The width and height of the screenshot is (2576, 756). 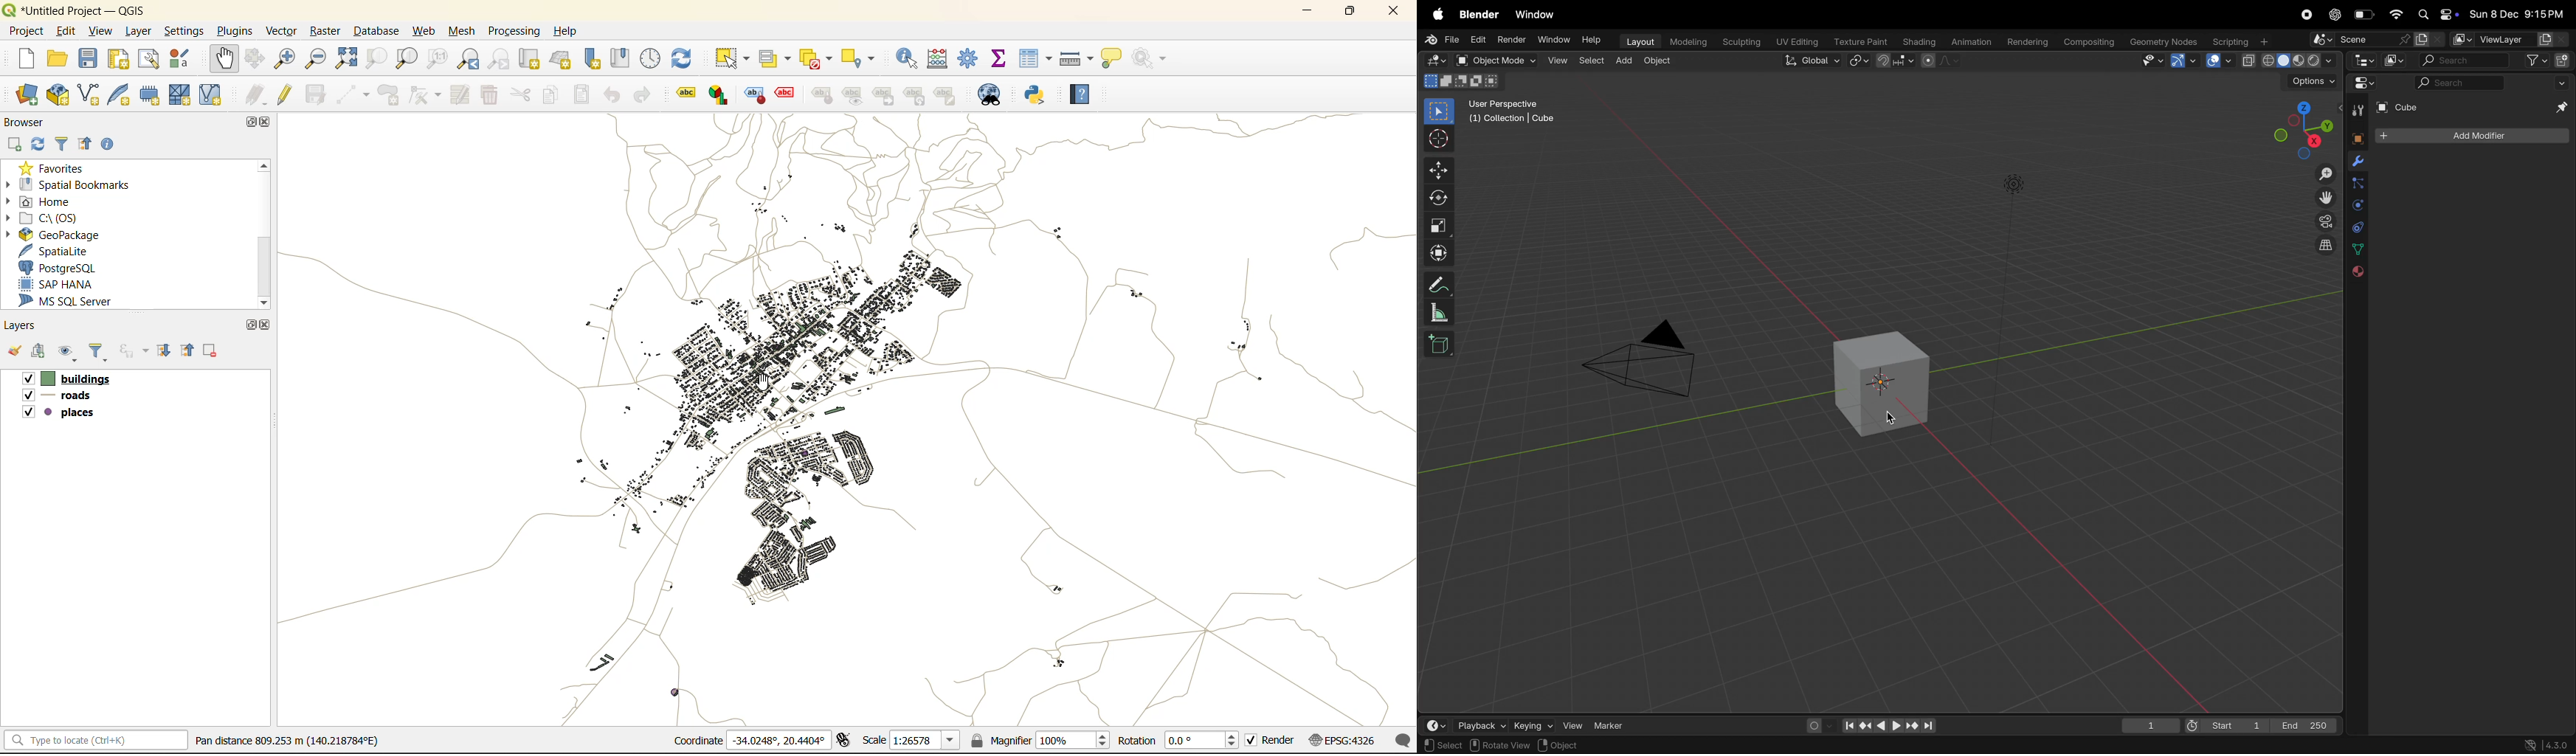 I want to click on statistical summary, so click(x=1001, y=58).